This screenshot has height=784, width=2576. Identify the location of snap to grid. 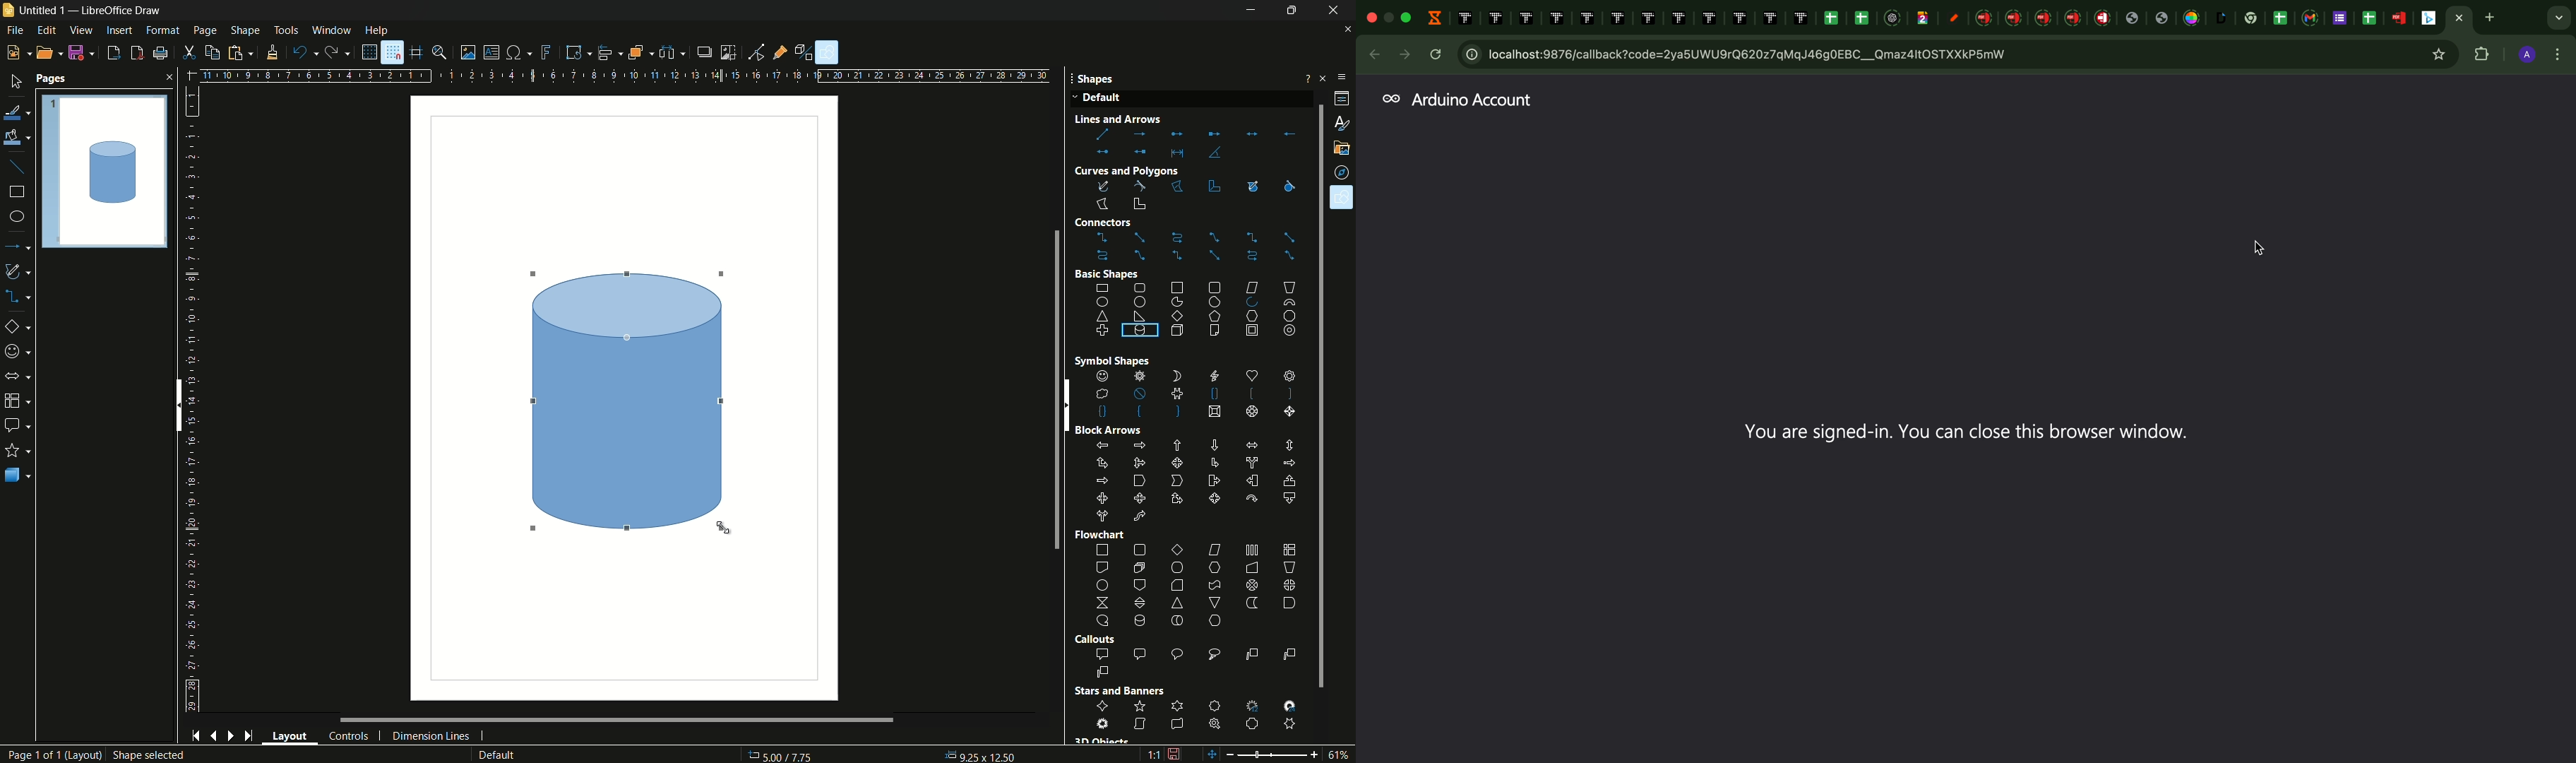
(392, 52).